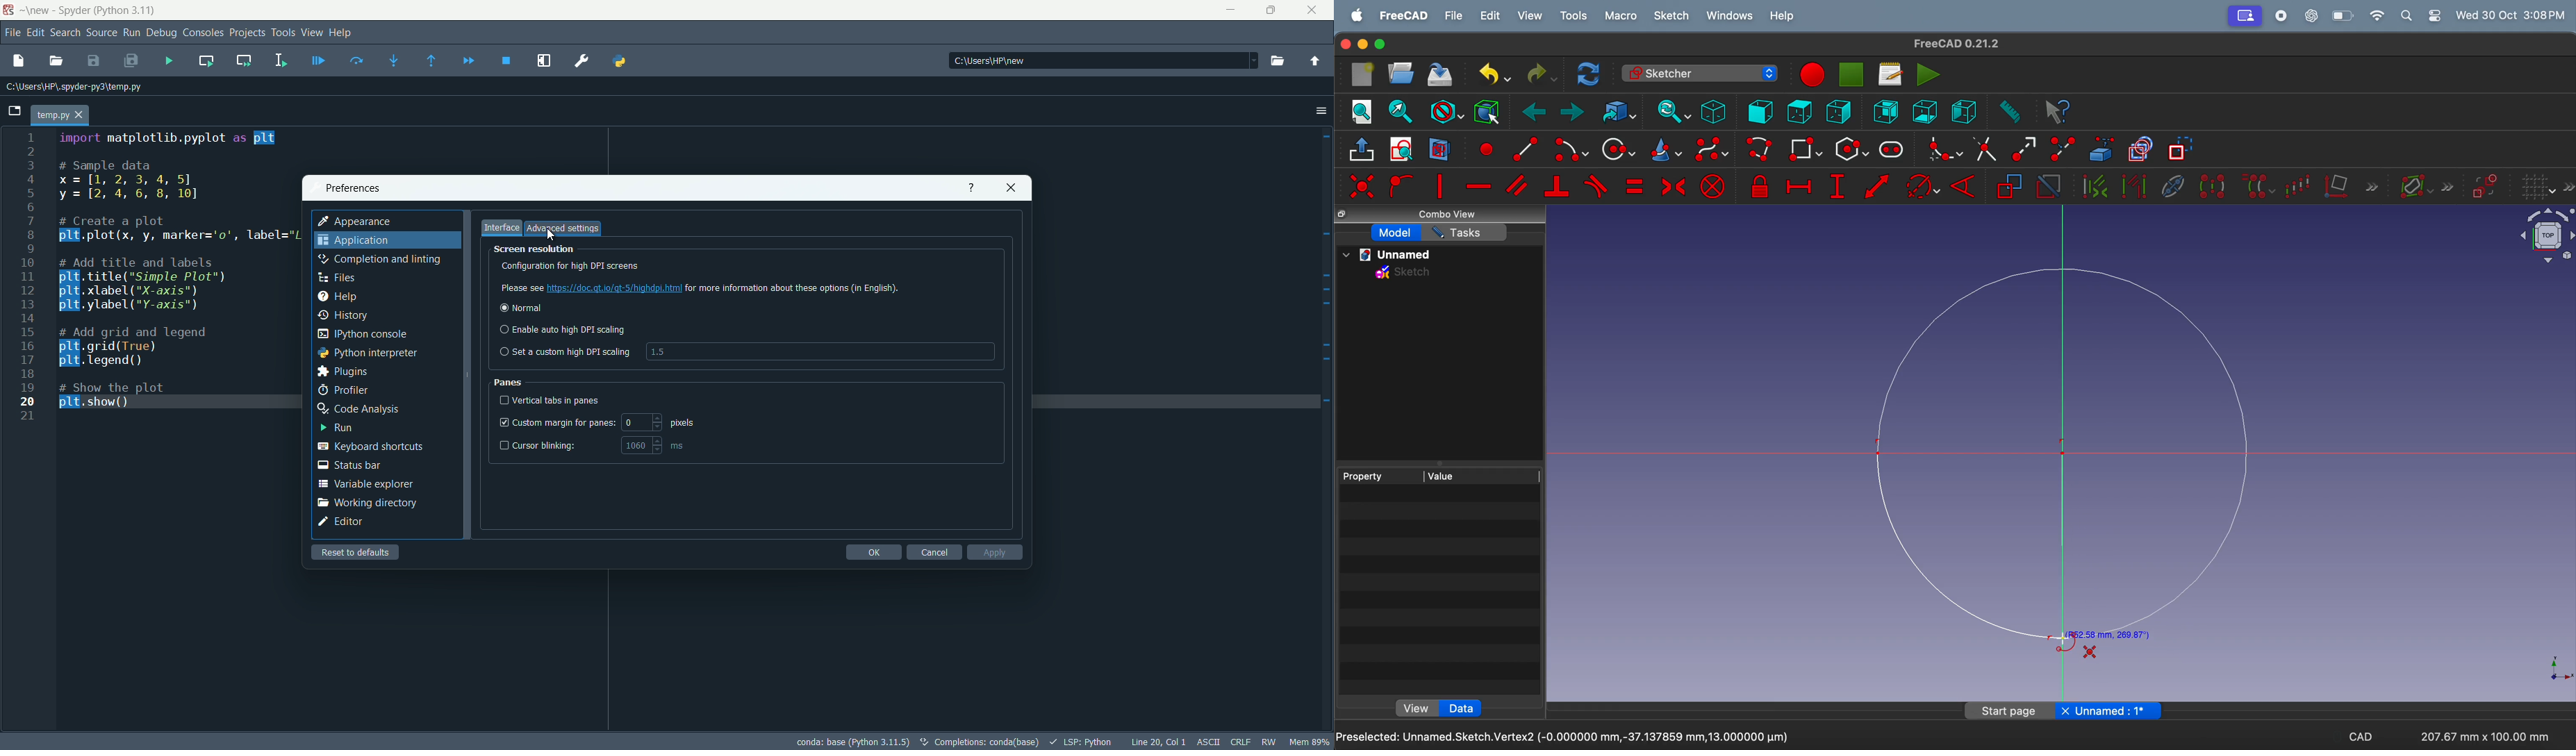  I want to click on create external geometry, so click(2102, 149).